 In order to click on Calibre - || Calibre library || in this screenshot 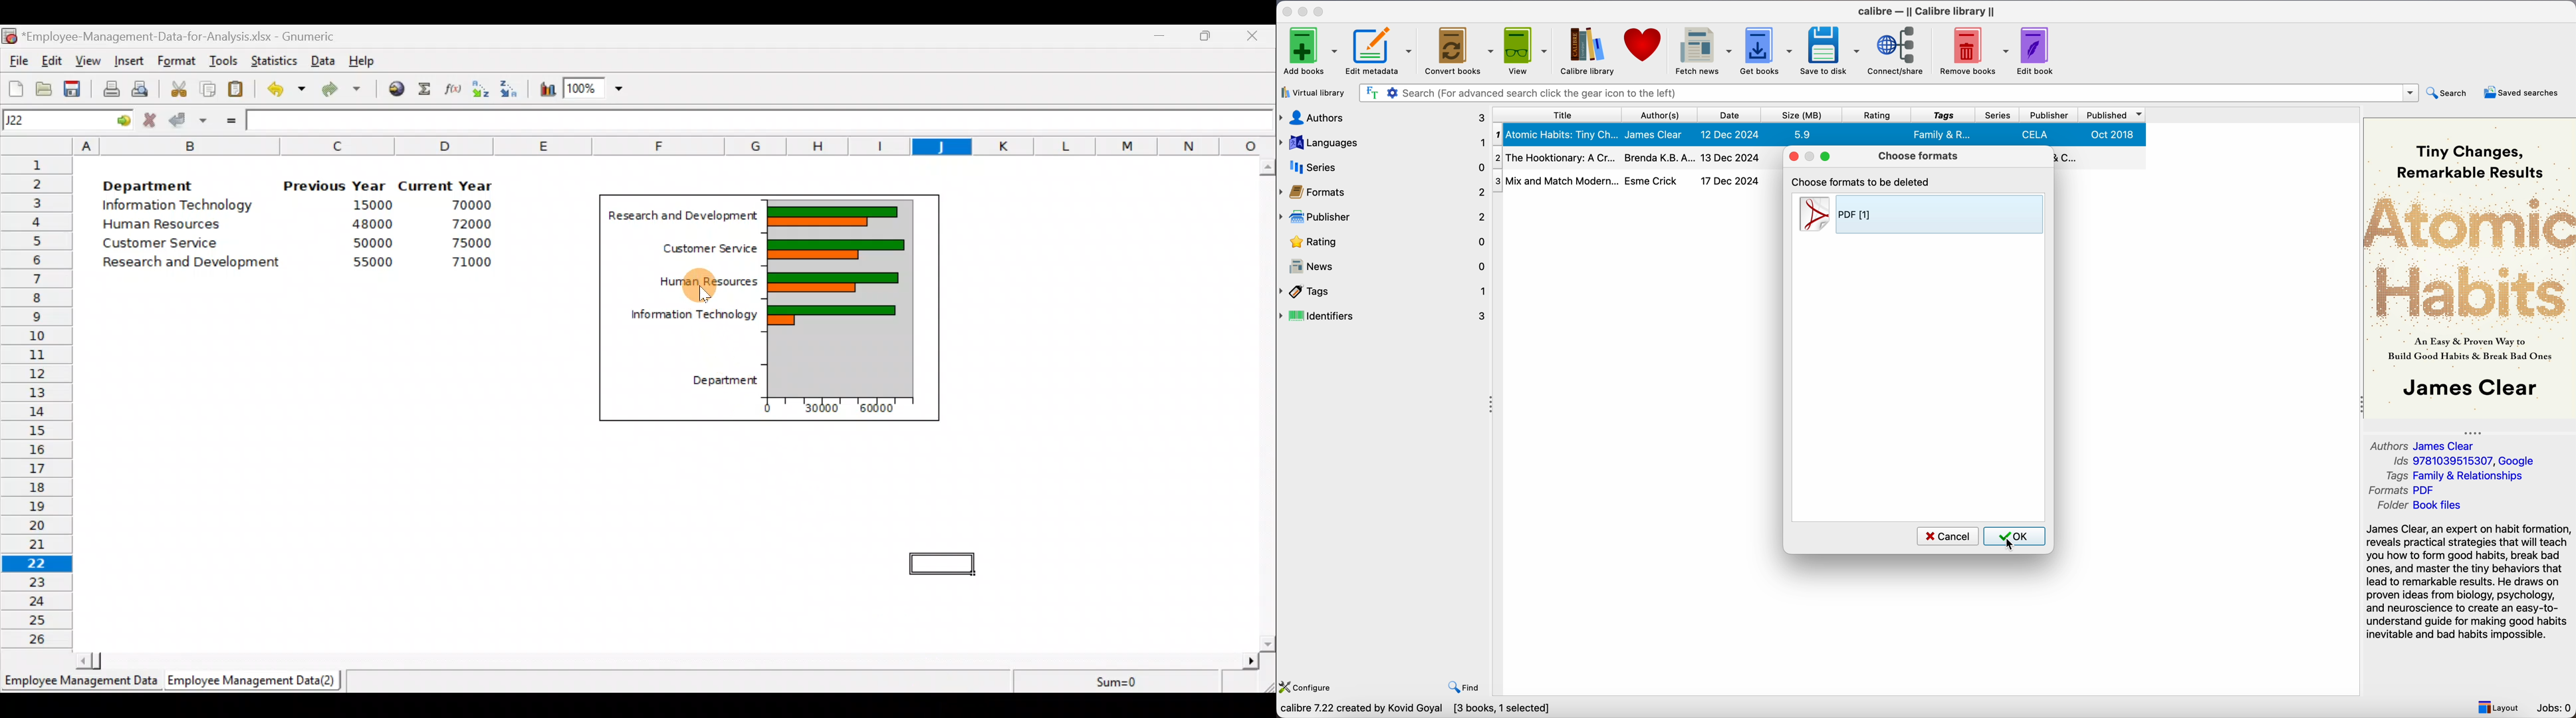, I will do `click(1928, 12)`.